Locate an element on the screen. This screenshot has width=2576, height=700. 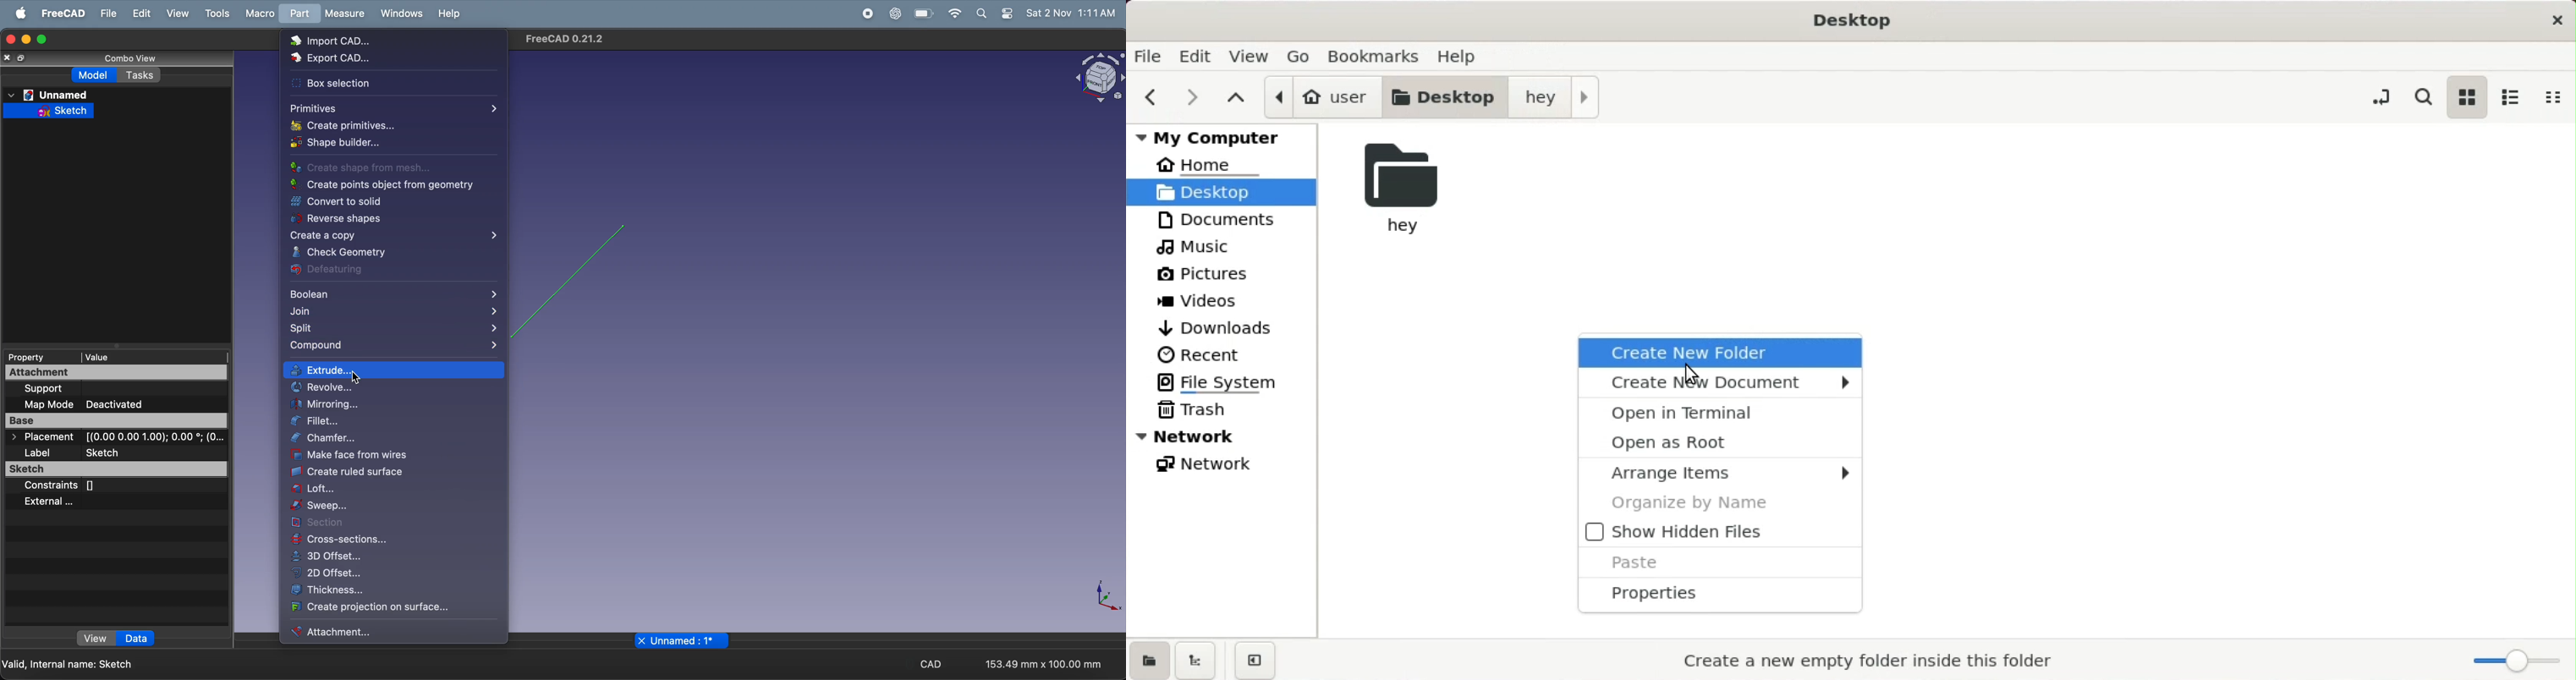
open in terminal is located at coordinates (1720, 414).